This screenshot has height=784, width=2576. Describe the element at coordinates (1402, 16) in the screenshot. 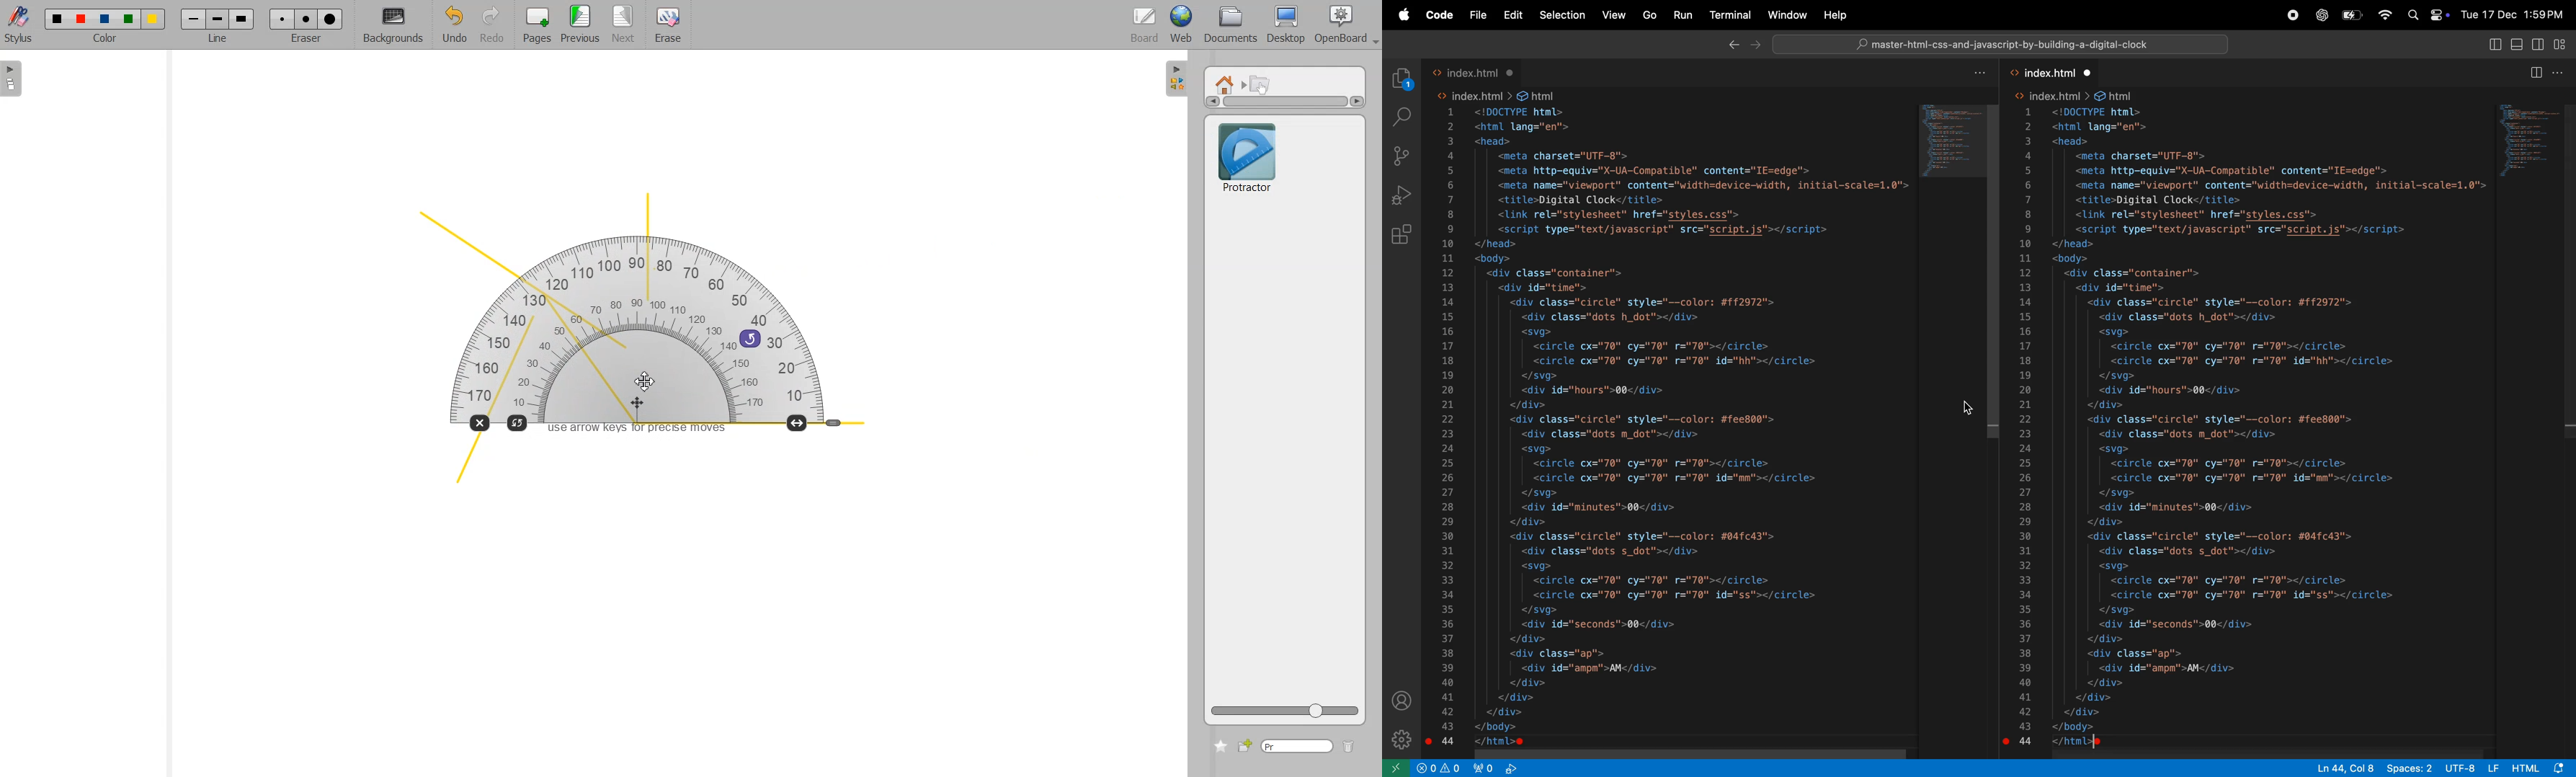

I see `apple menu` at that location.